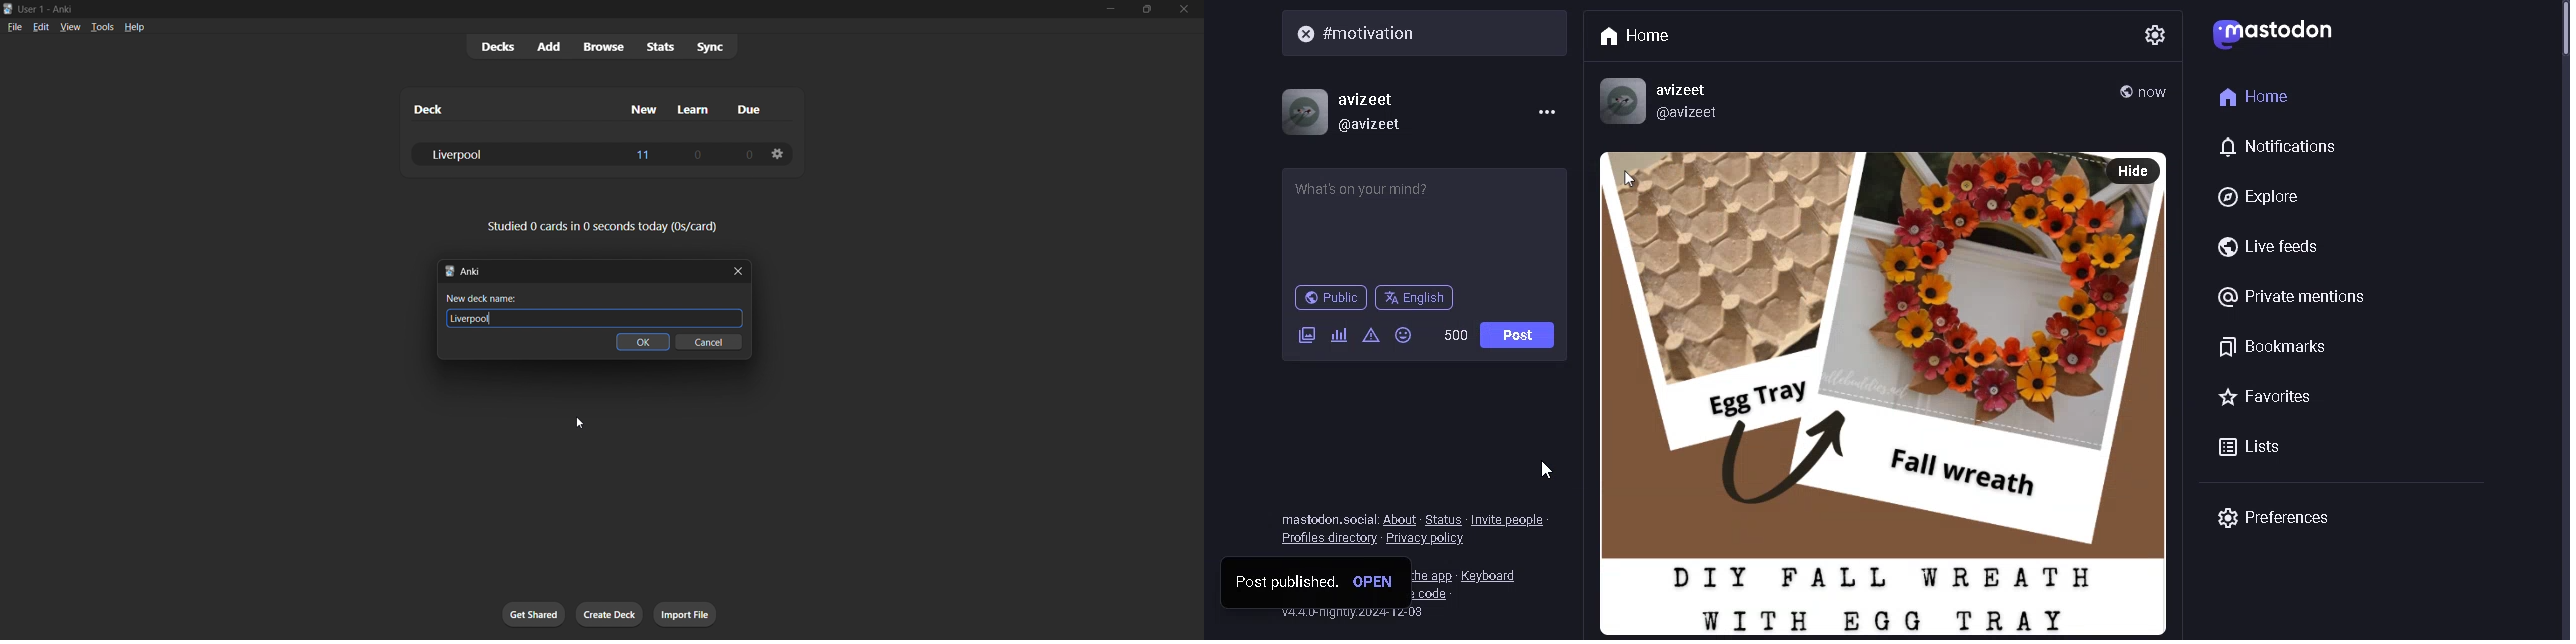  I want to click on live feeds, so click(2266, 246).